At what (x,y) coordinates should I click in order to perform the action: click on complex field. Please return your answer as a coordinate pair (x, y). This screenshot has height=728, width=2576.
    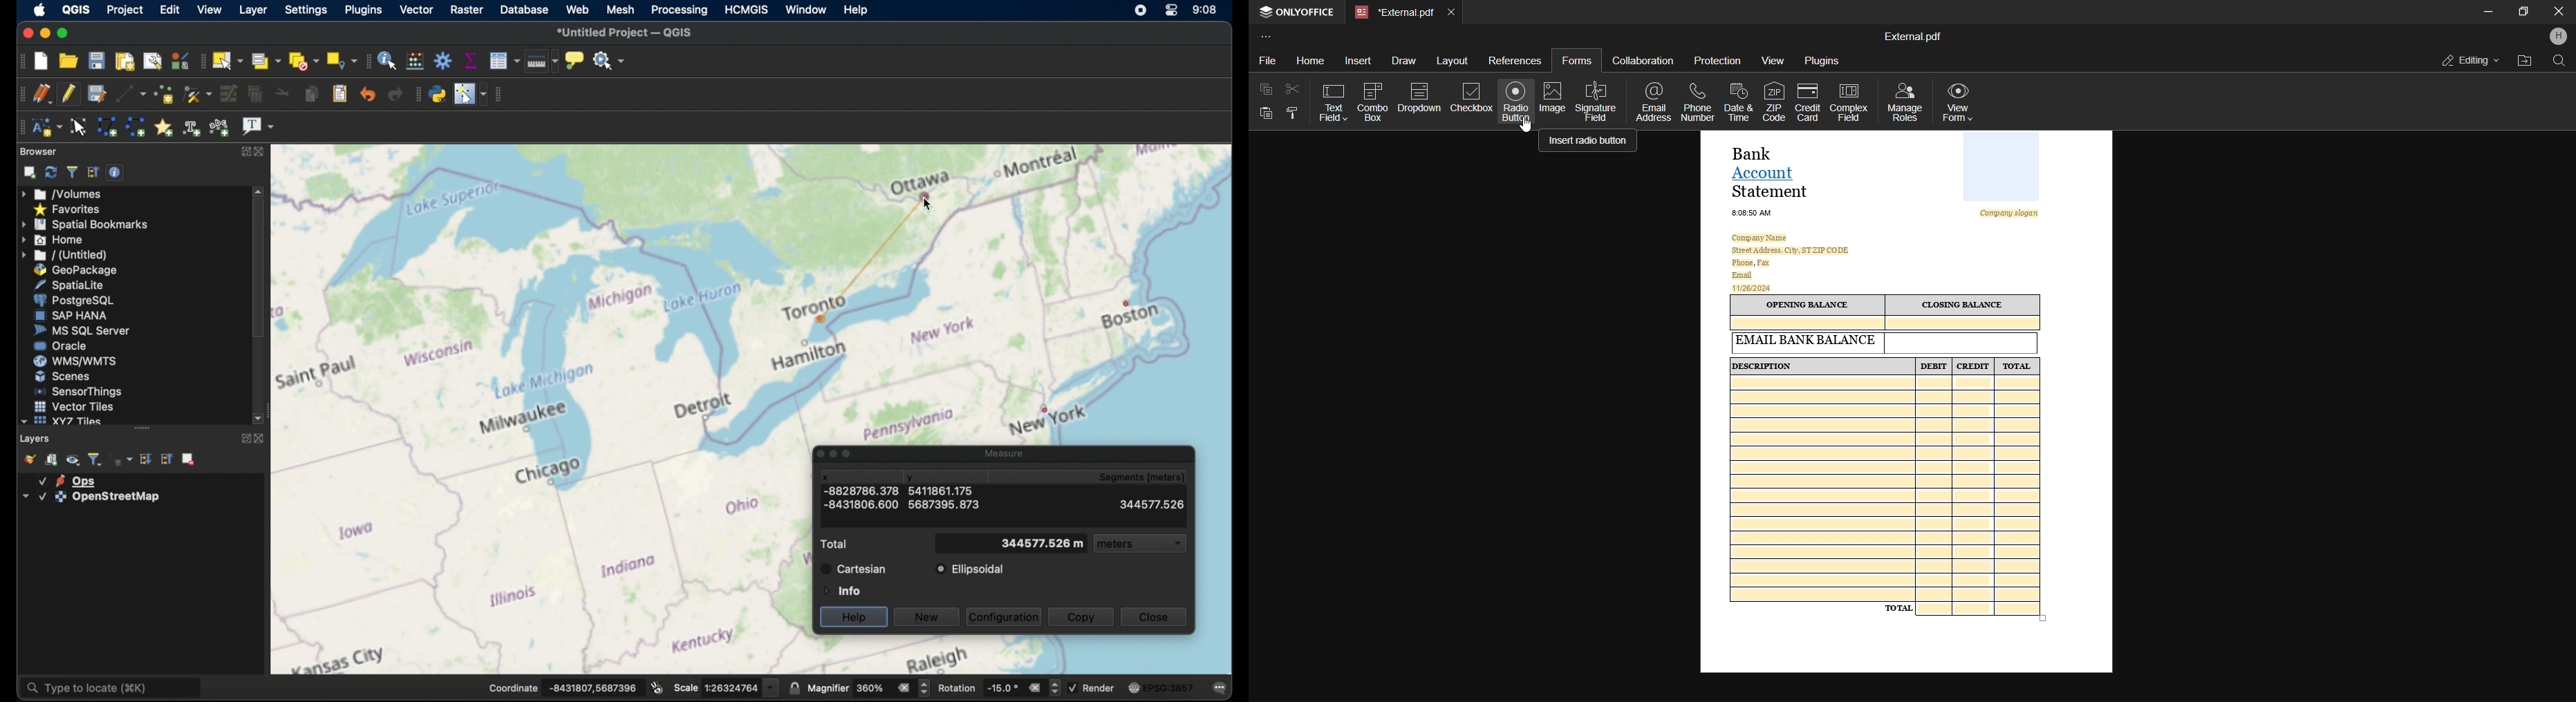
    Looking at the image, I should click on (1847, 104).